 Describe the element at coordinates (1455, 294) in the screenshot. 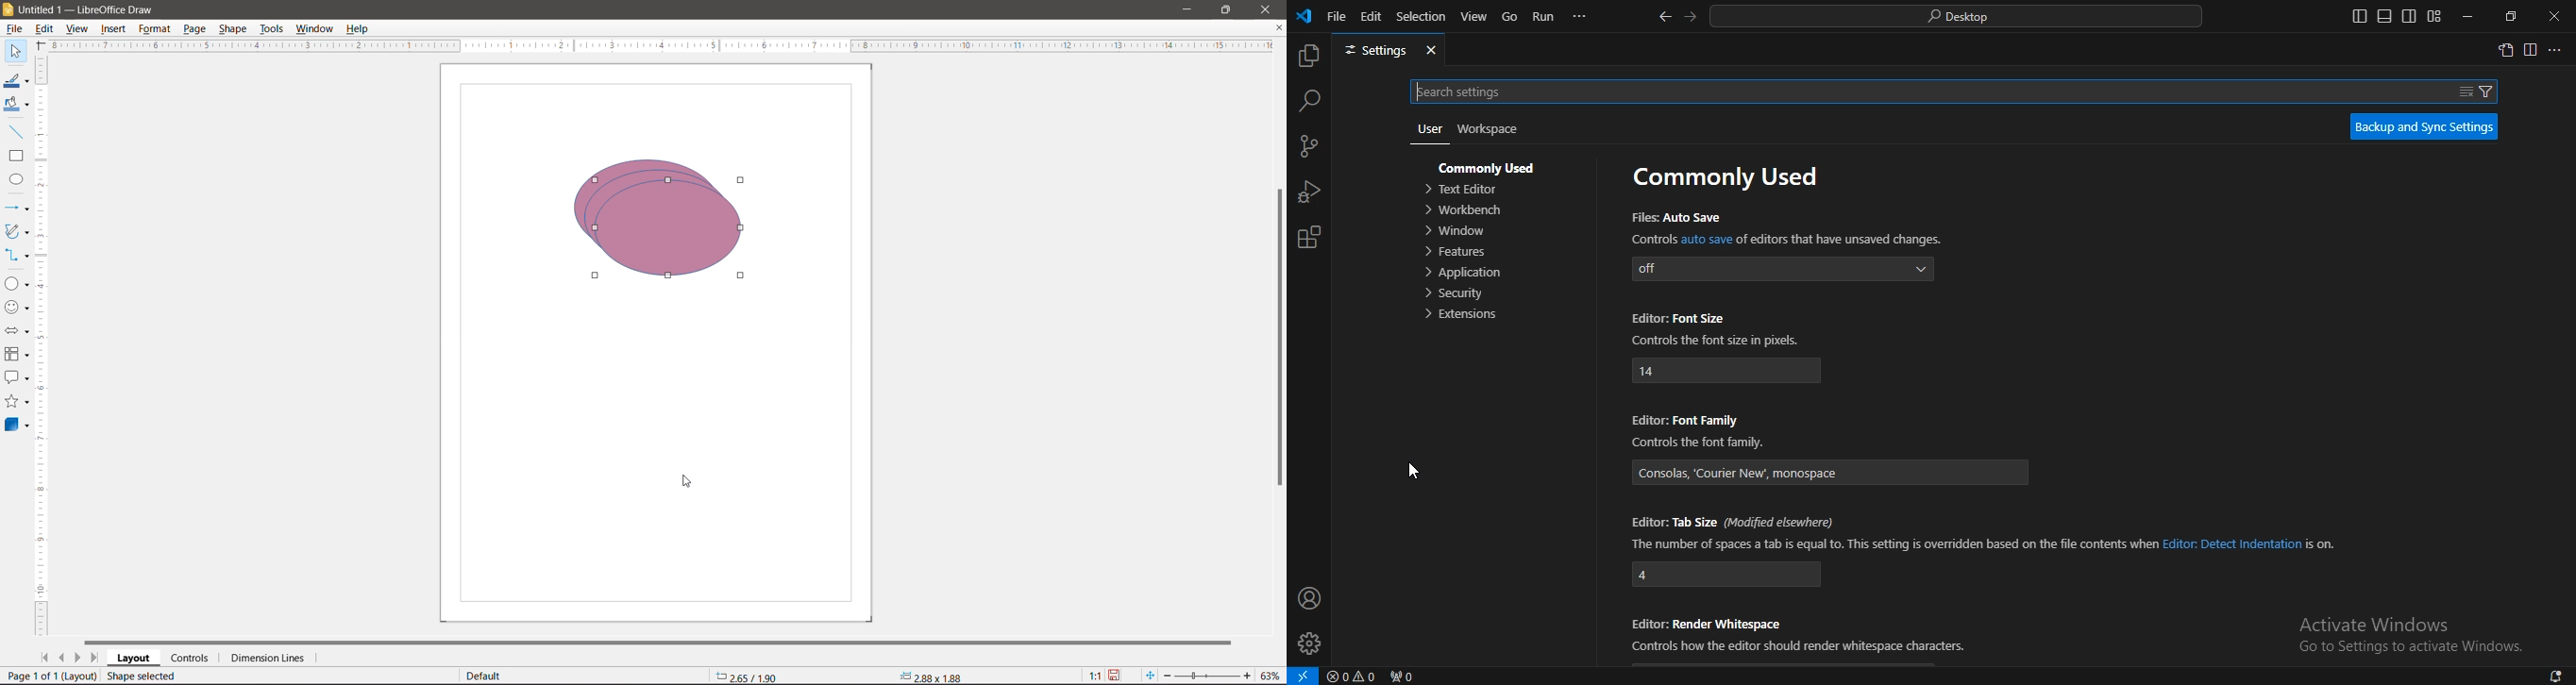

I see `security` at that location.